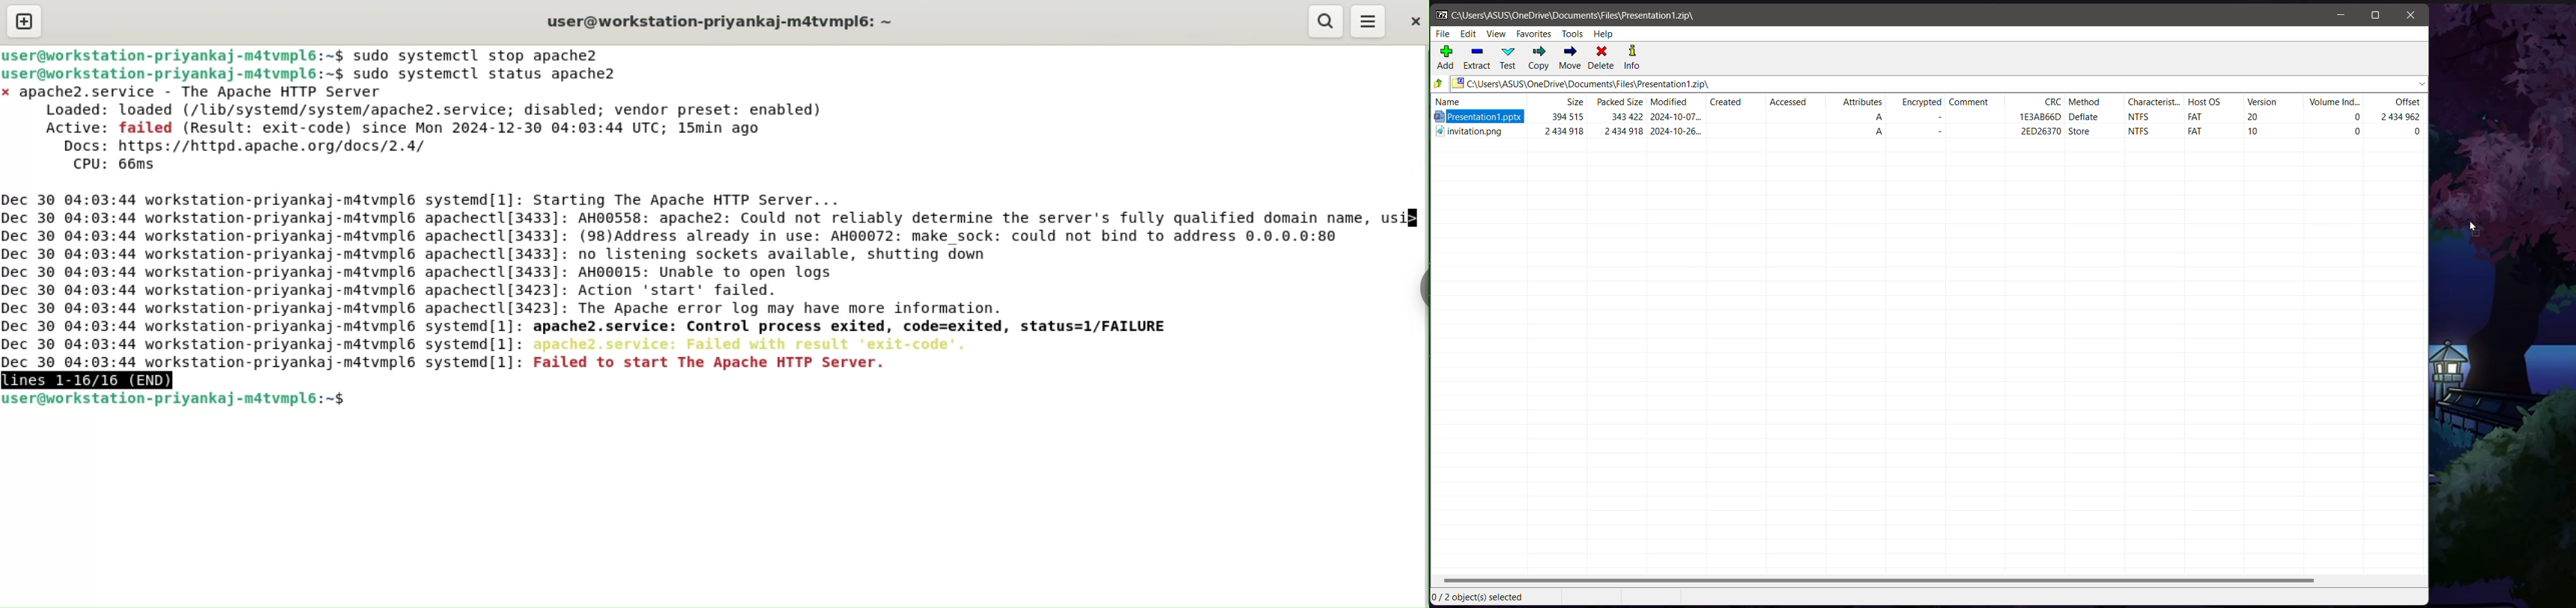 The height and width of the screenshot is (616, 2576). I want to click on Help, so click(1603, 34).